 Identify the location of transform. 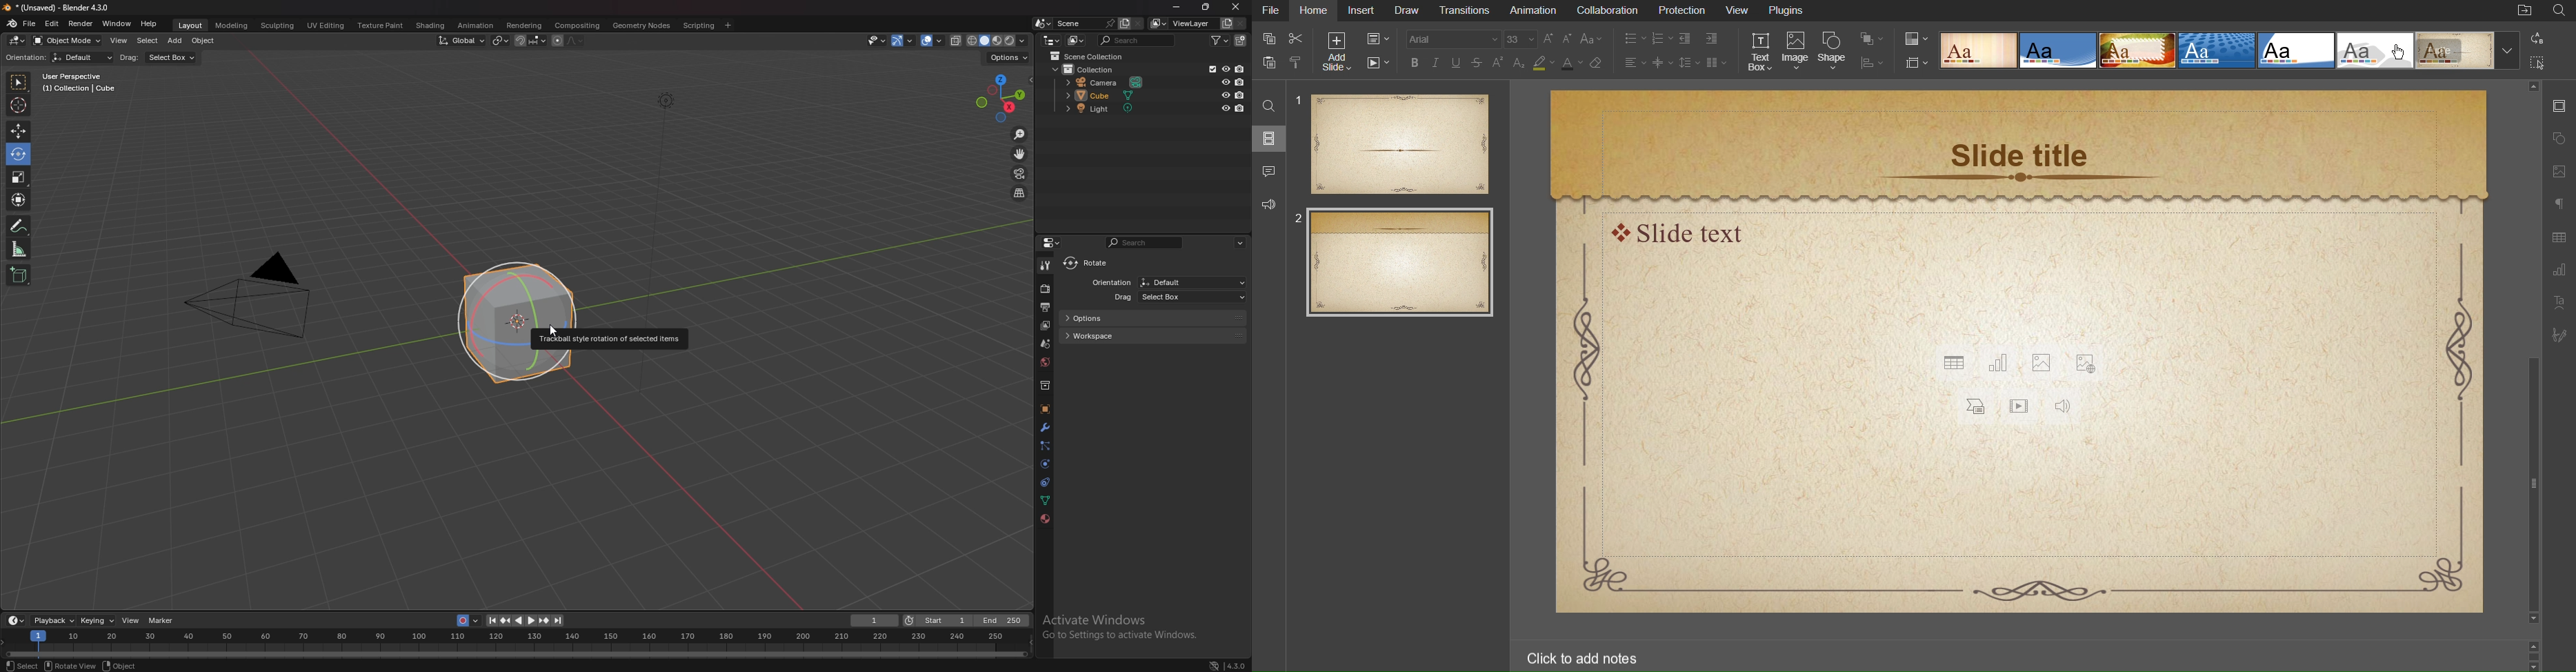
(20, 200).